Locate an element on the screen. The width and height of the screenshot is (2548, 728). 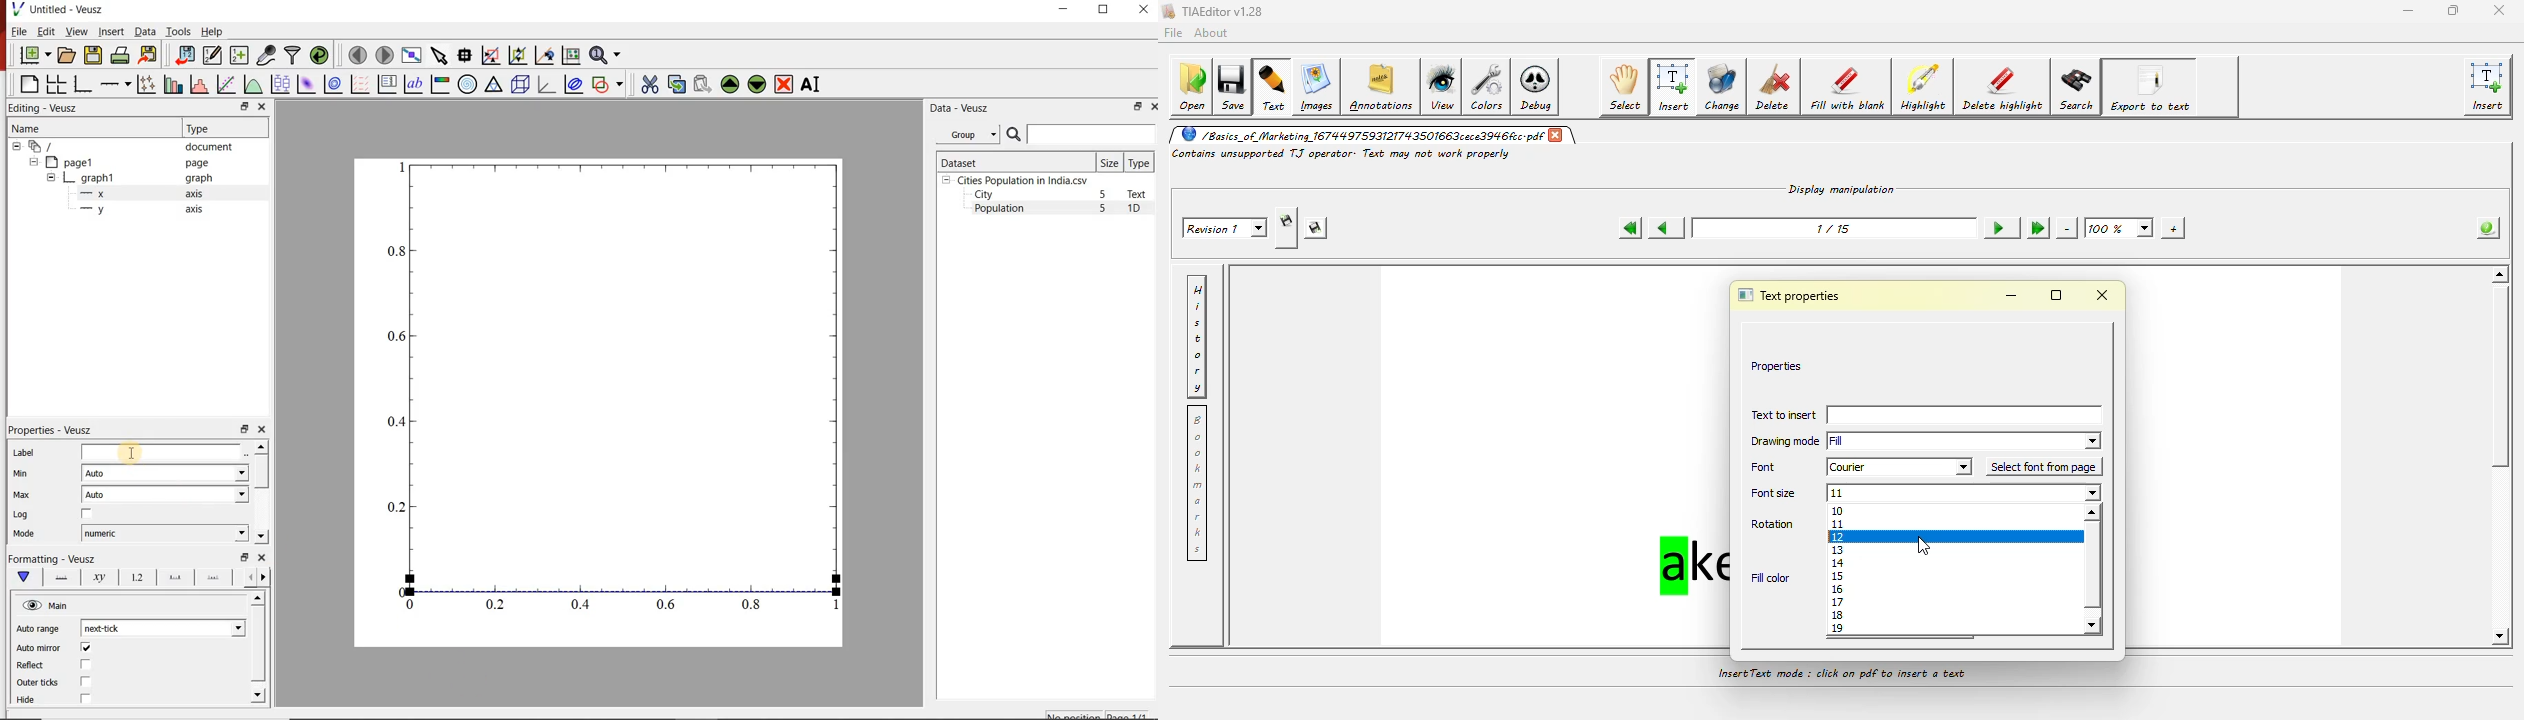
Tick labels is located at coordinates (134, 579).